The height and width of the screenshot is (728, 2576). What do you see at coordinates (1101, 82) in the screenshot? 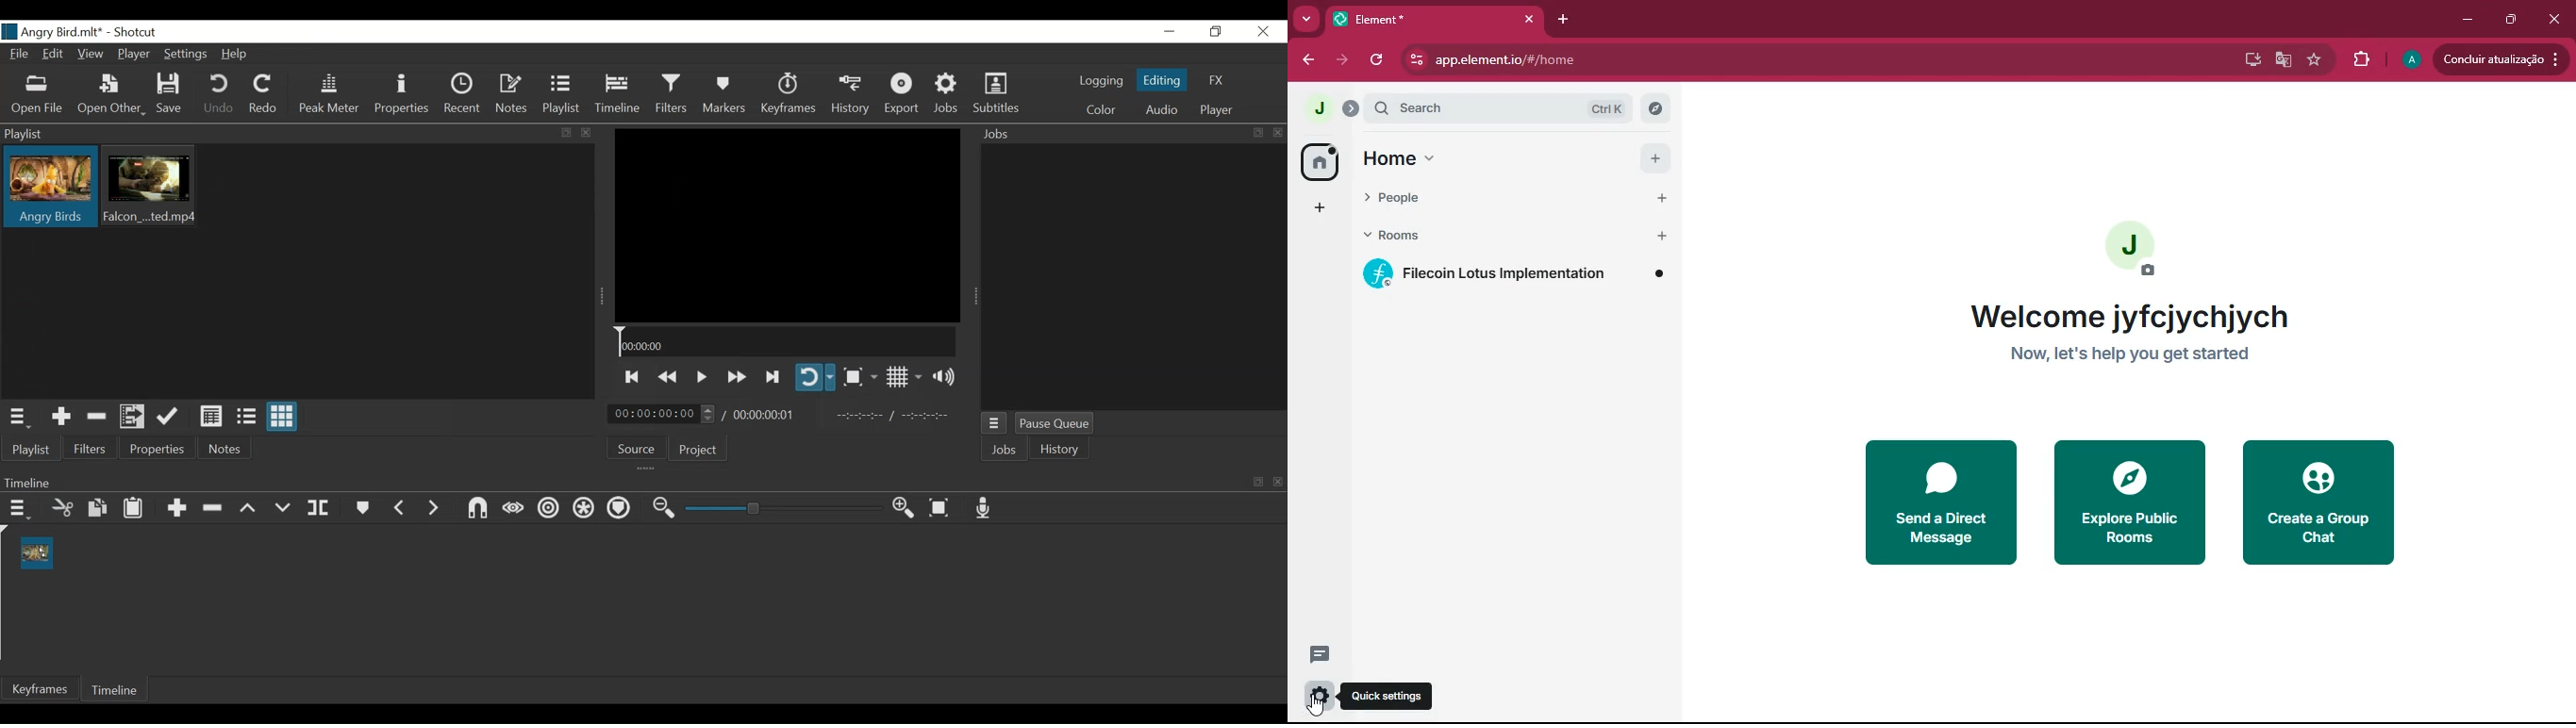
I see `logging` at bounding box center [1101, 82].